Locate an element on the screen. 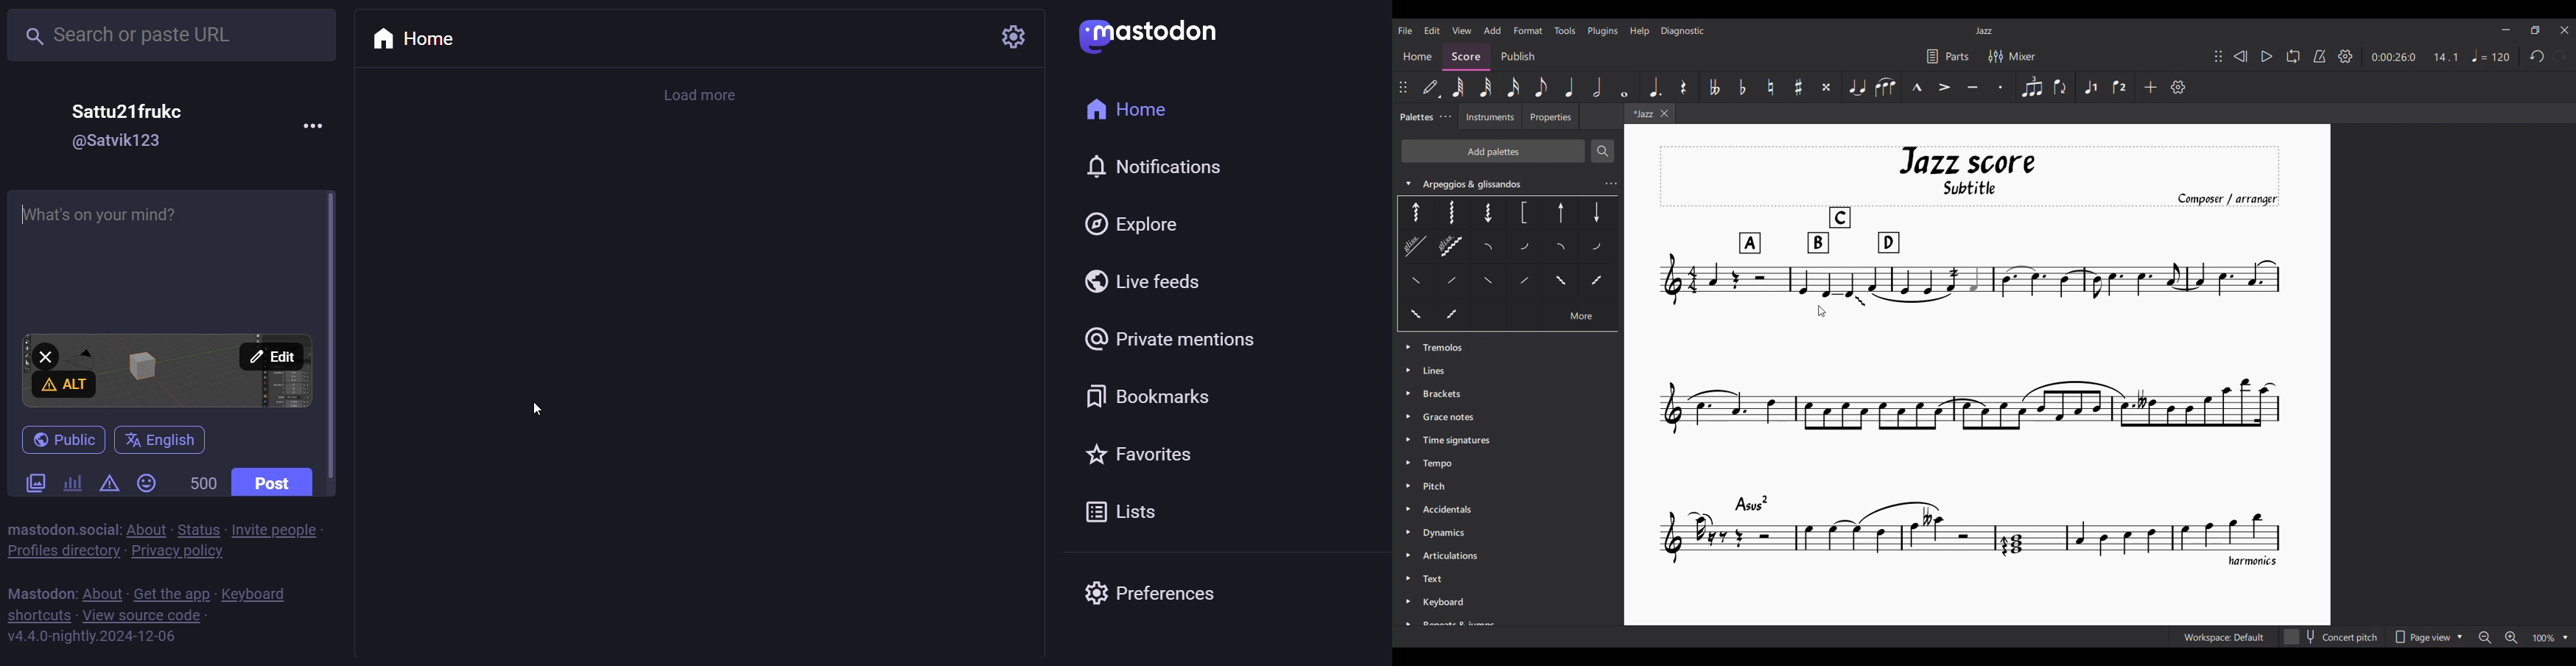 The image size is (2576, 672). home is located at coordinates (1155, 112).